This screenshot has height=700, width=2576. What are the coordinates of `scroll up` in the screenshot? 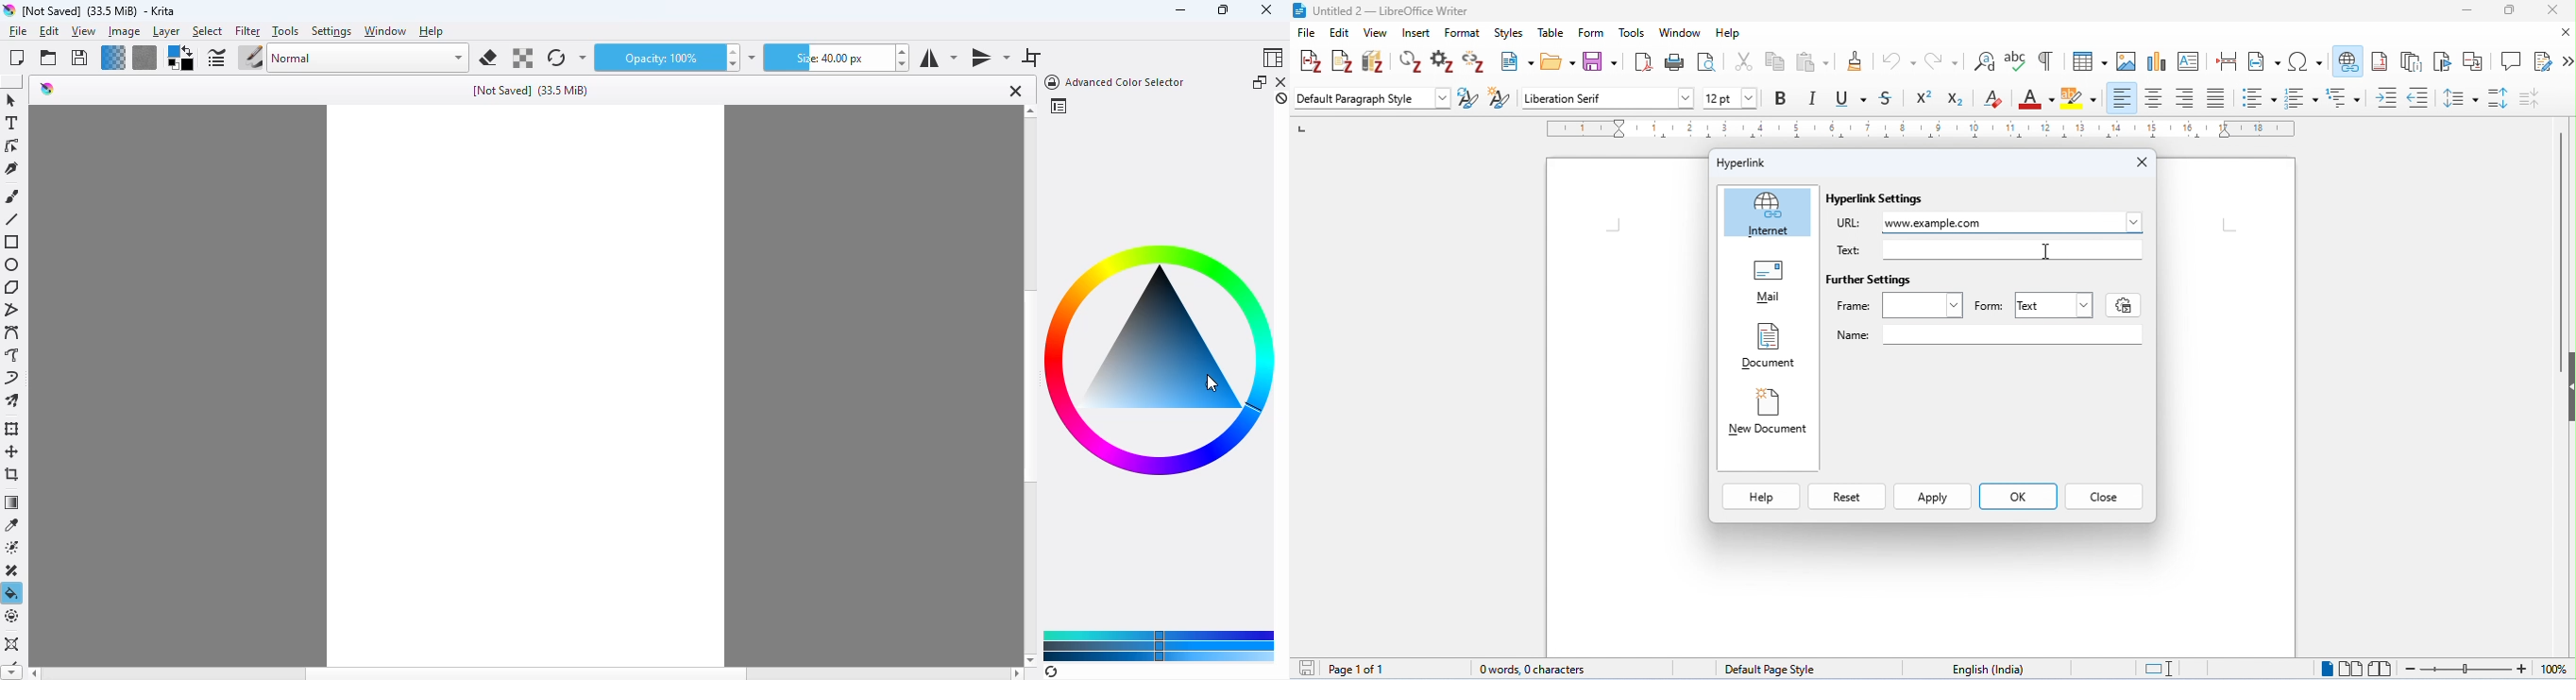 It's located at (1030, 111).